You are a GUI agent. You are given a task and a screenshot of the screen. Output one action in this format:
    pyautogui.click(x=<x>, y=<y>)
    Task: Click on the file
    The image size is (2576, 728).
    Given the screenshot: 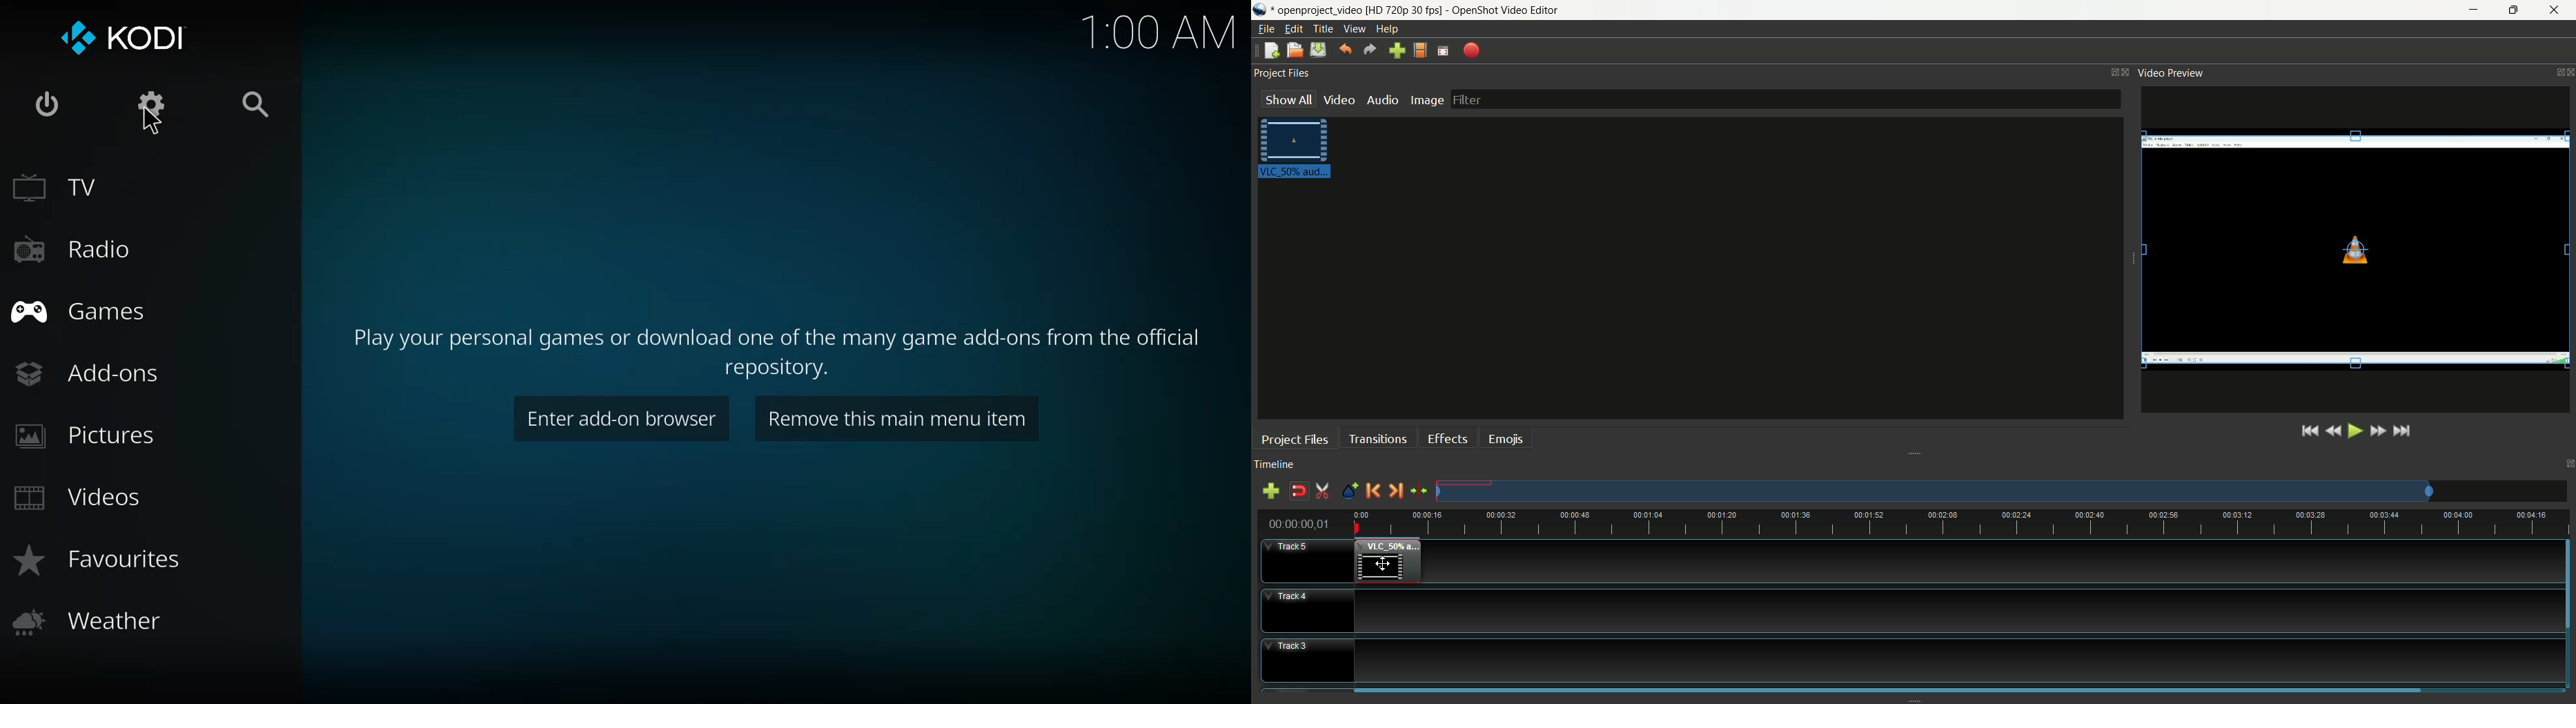 What is the action you would take?
    pyautogui.click(x=1266, y=28)
    